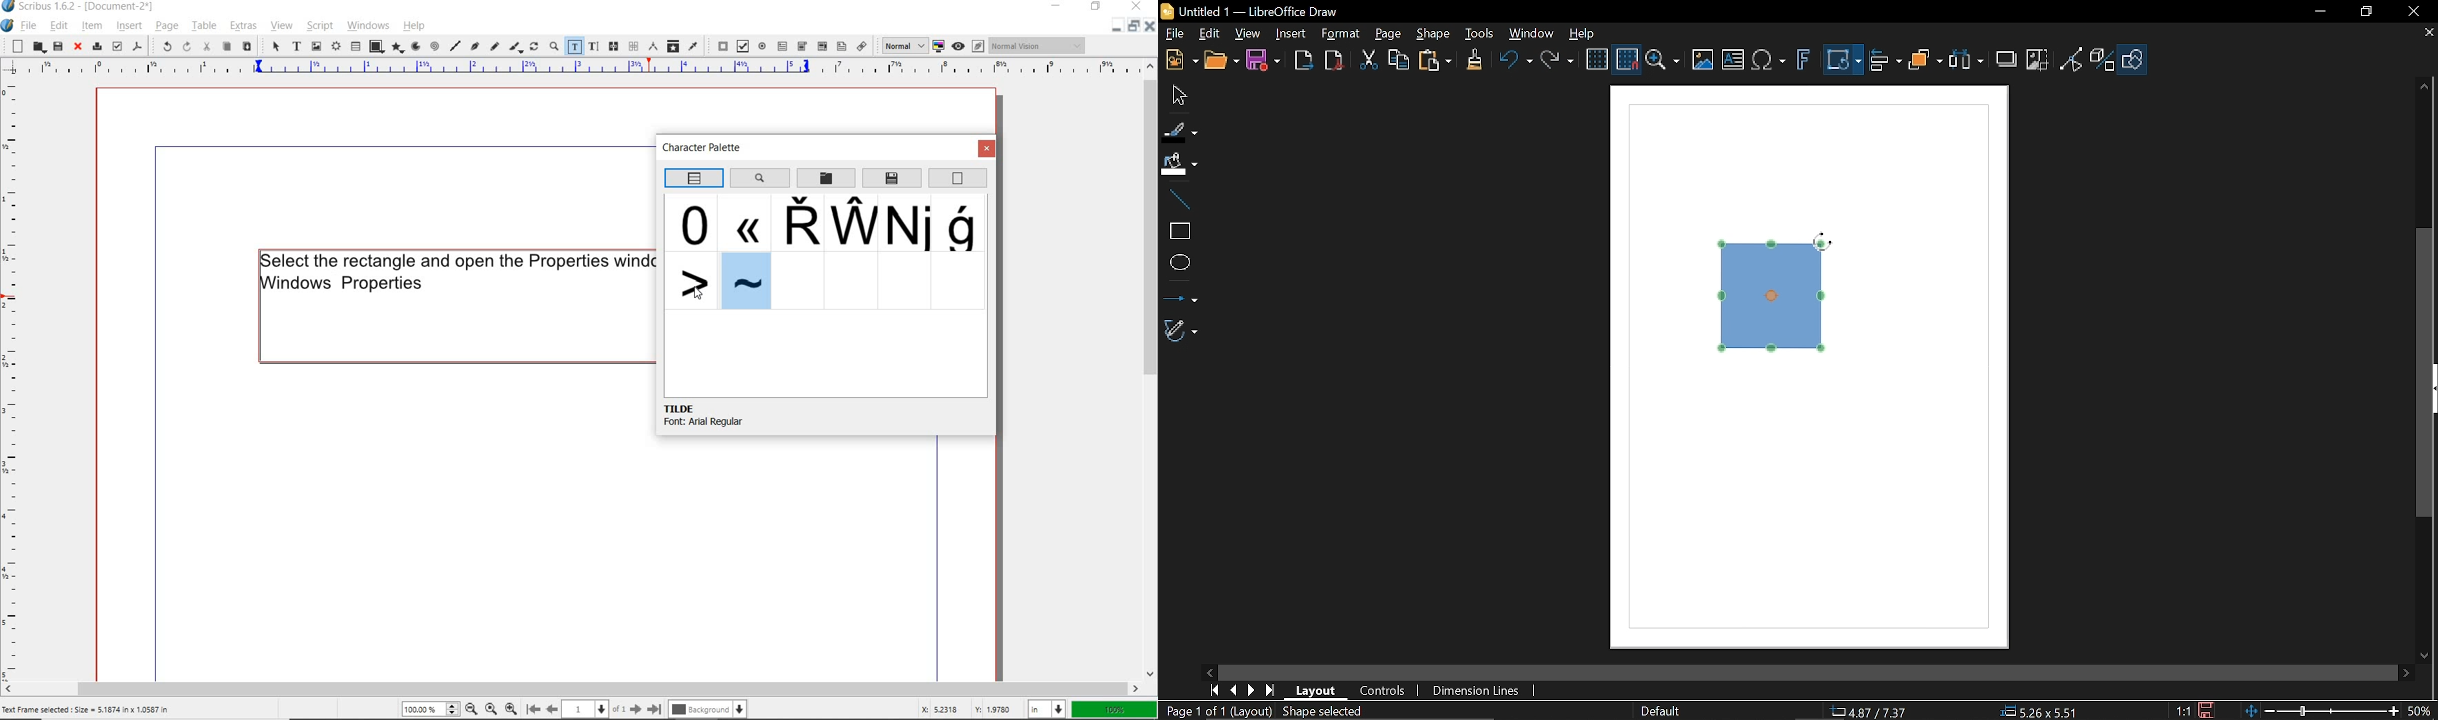 The height and width of the screenshot is (728, 2464). I want to click on 1, so click(586, 707).